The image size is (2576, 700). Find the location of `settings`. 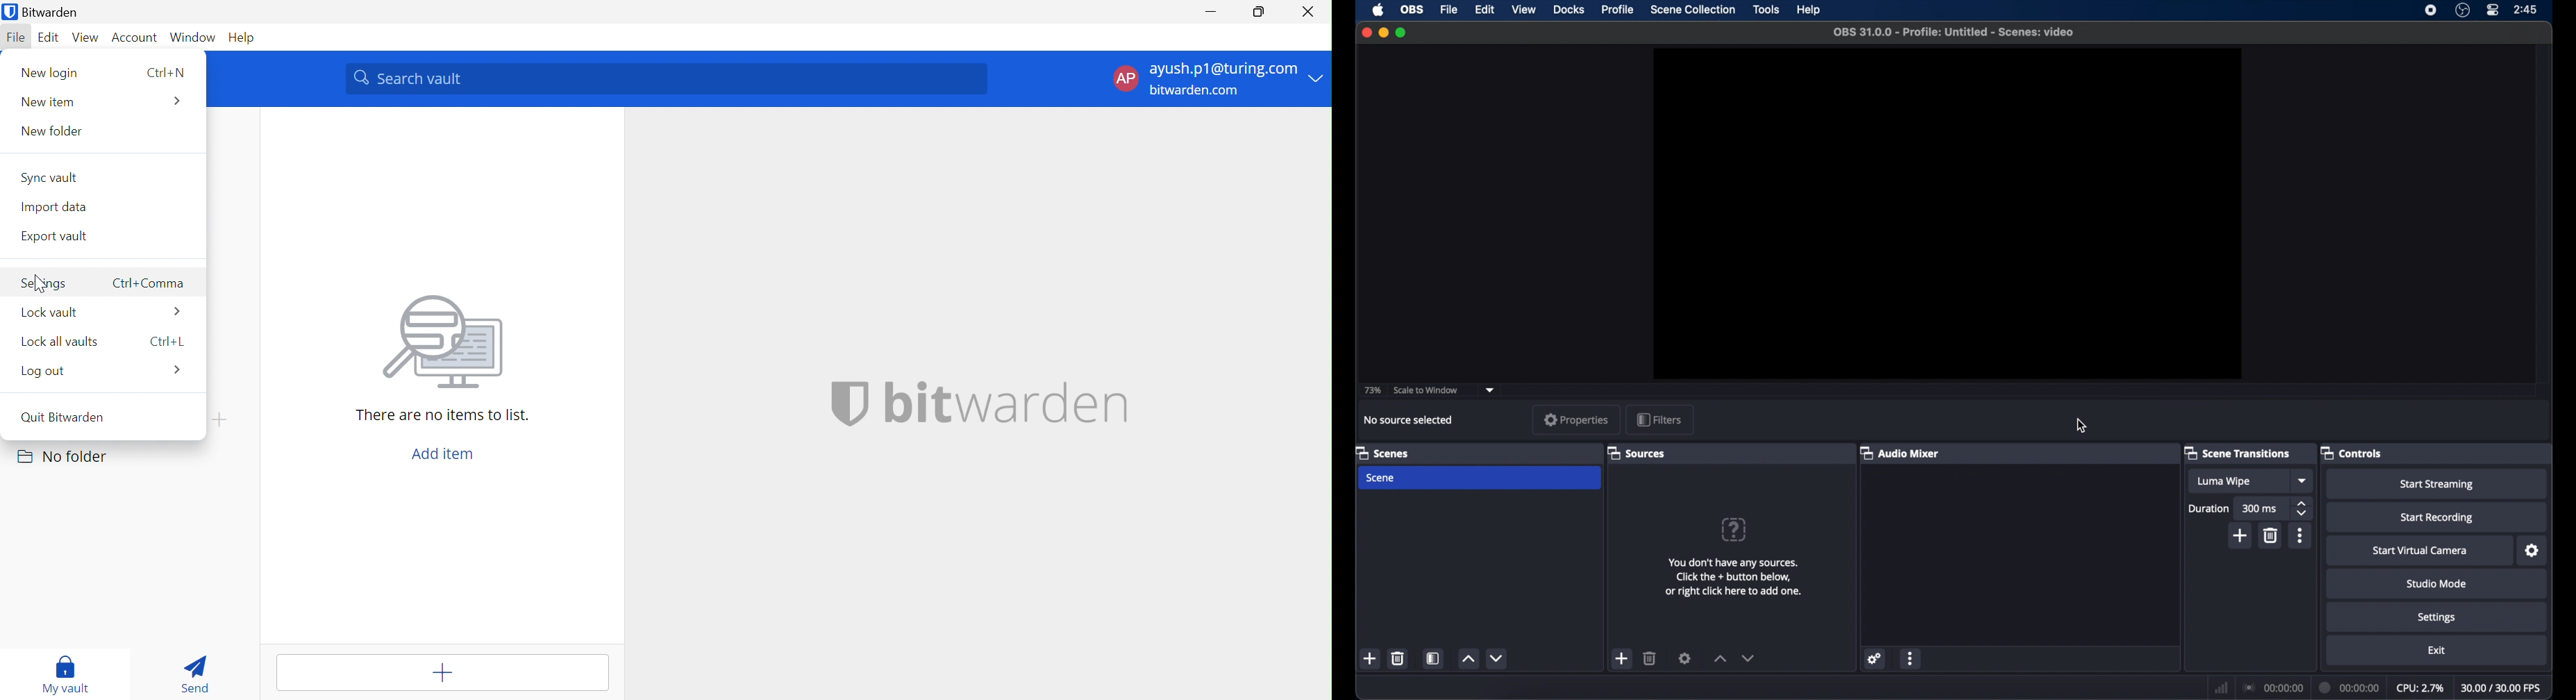

settings is located at coordinates (1875, 659).